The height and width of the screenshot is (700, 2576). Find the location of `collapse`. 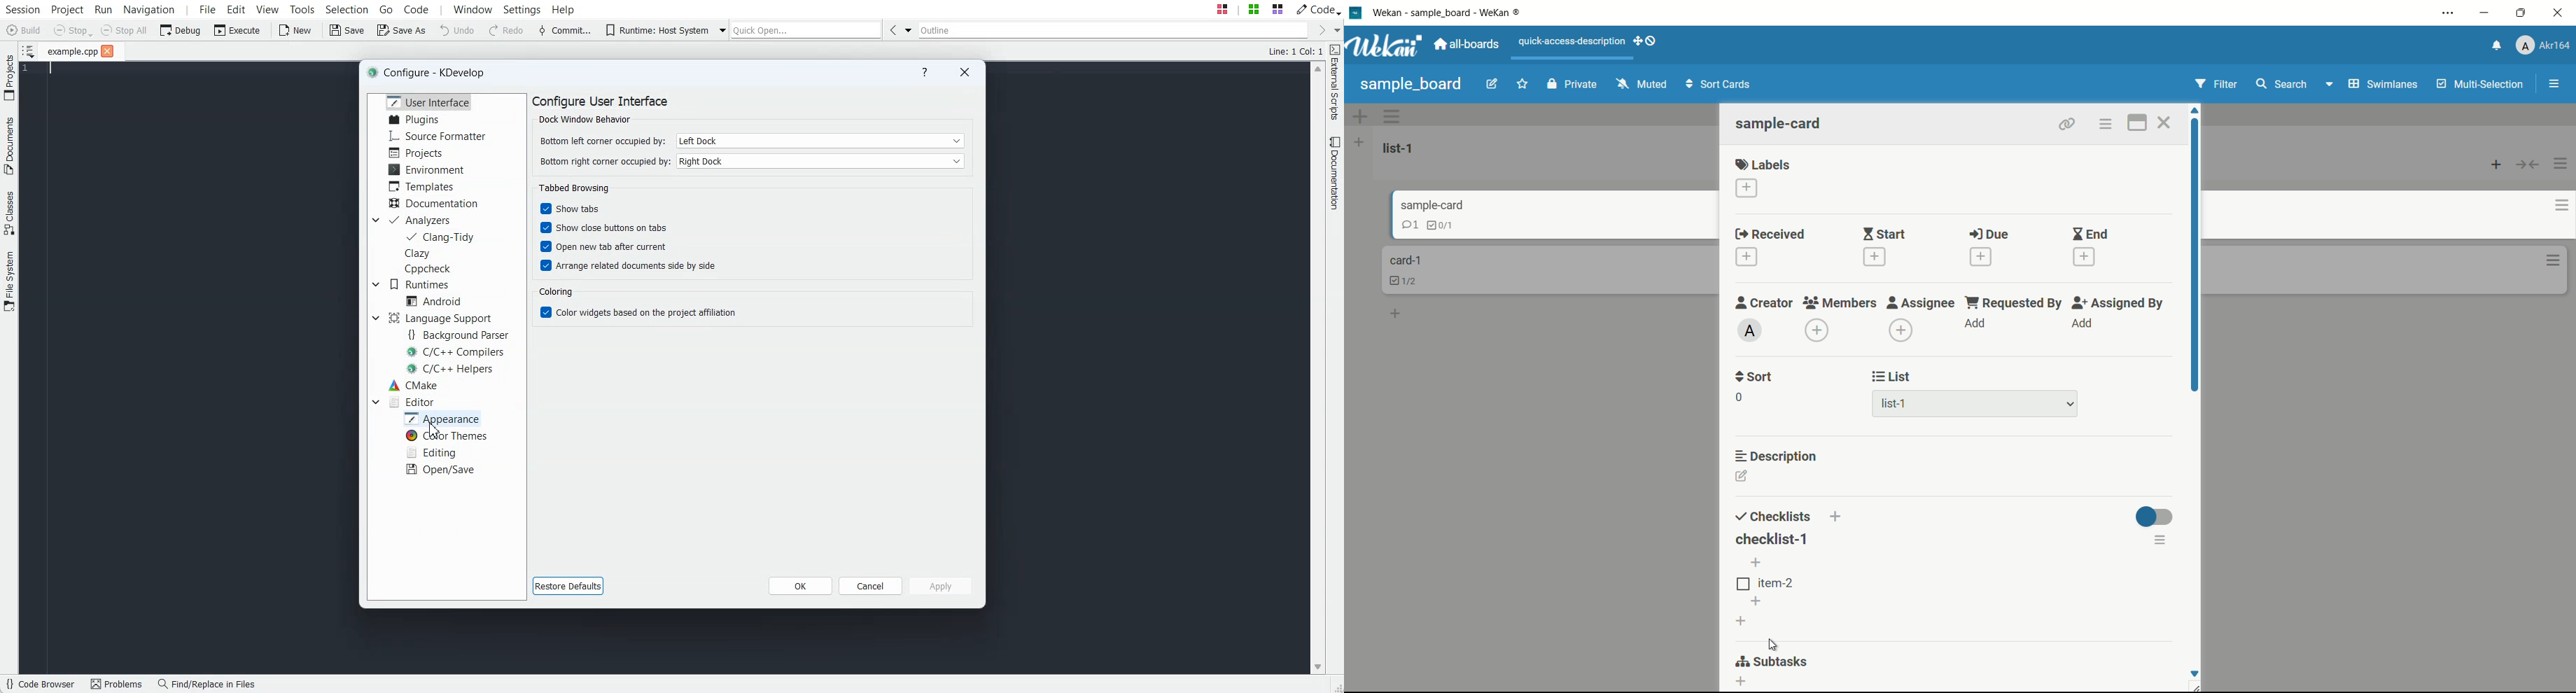

collapse is located at coordinates (2528, 166).